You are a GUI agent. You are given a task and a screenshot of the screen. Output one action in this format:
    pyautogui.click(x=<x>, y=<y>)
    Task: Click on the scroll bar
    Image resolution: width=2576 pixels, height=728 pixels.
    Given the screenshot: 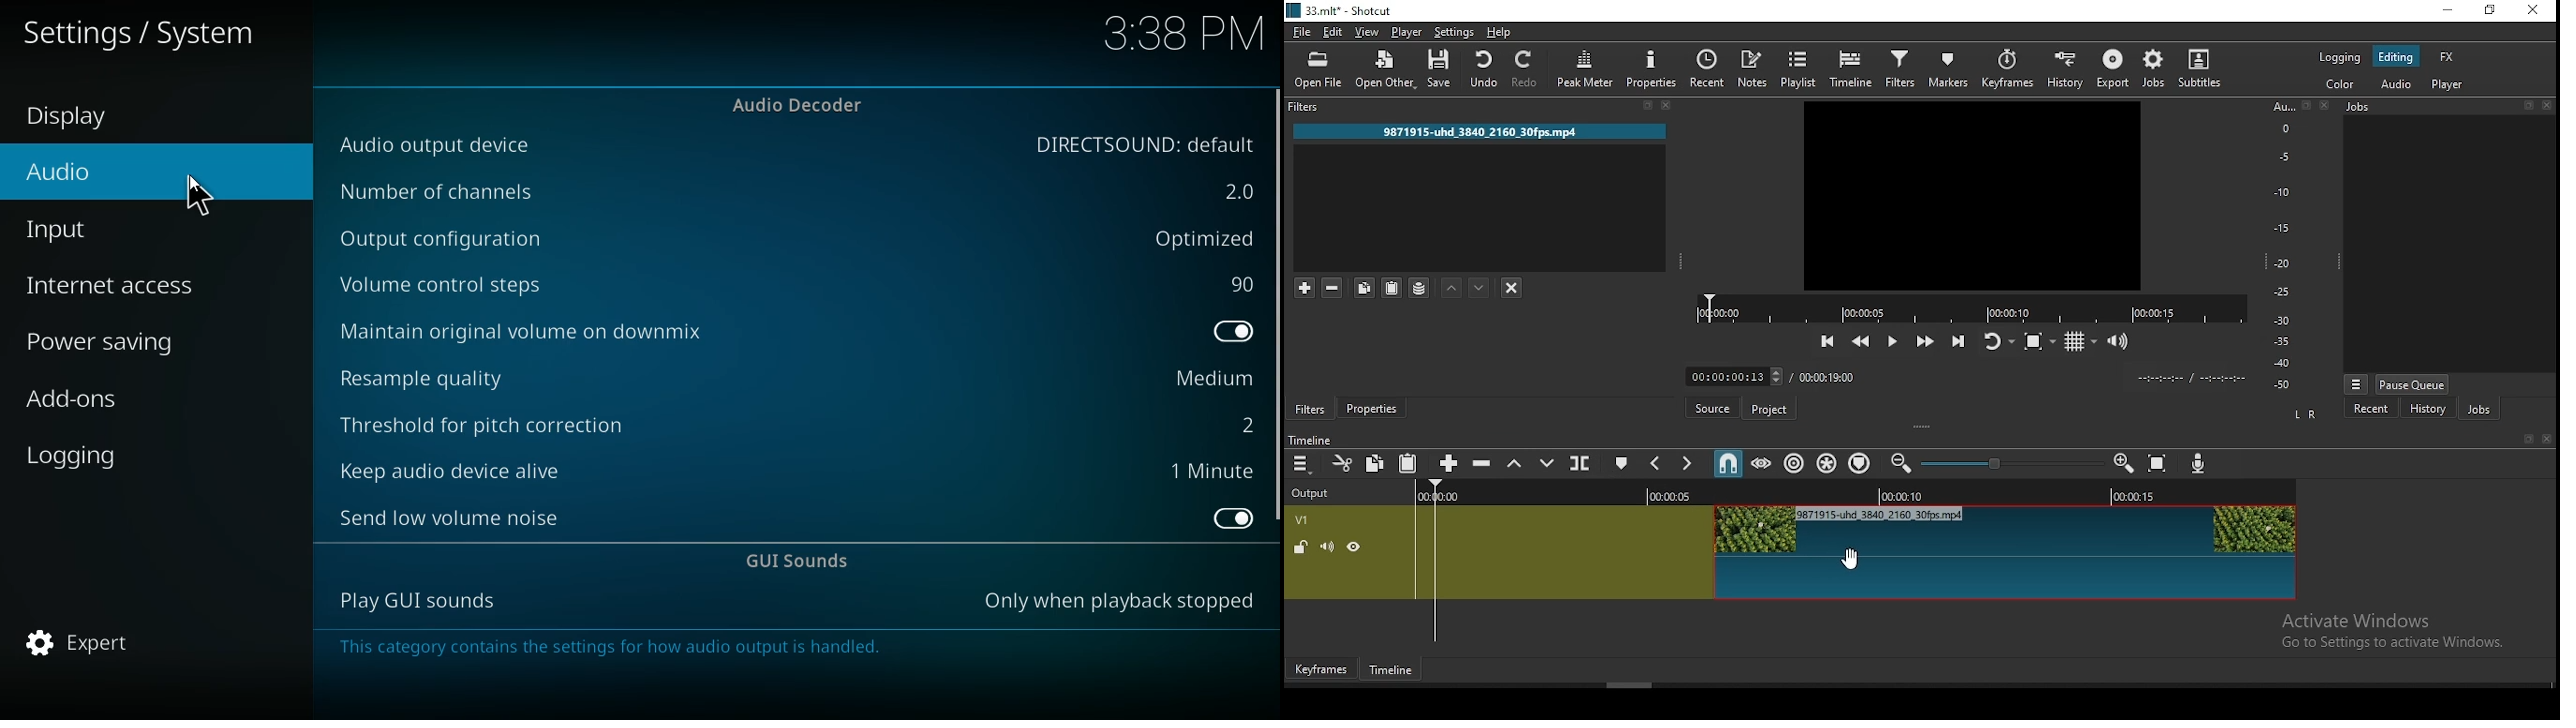 What is the action you would take?
    pyautogui.click(x=1629, y=685)
    